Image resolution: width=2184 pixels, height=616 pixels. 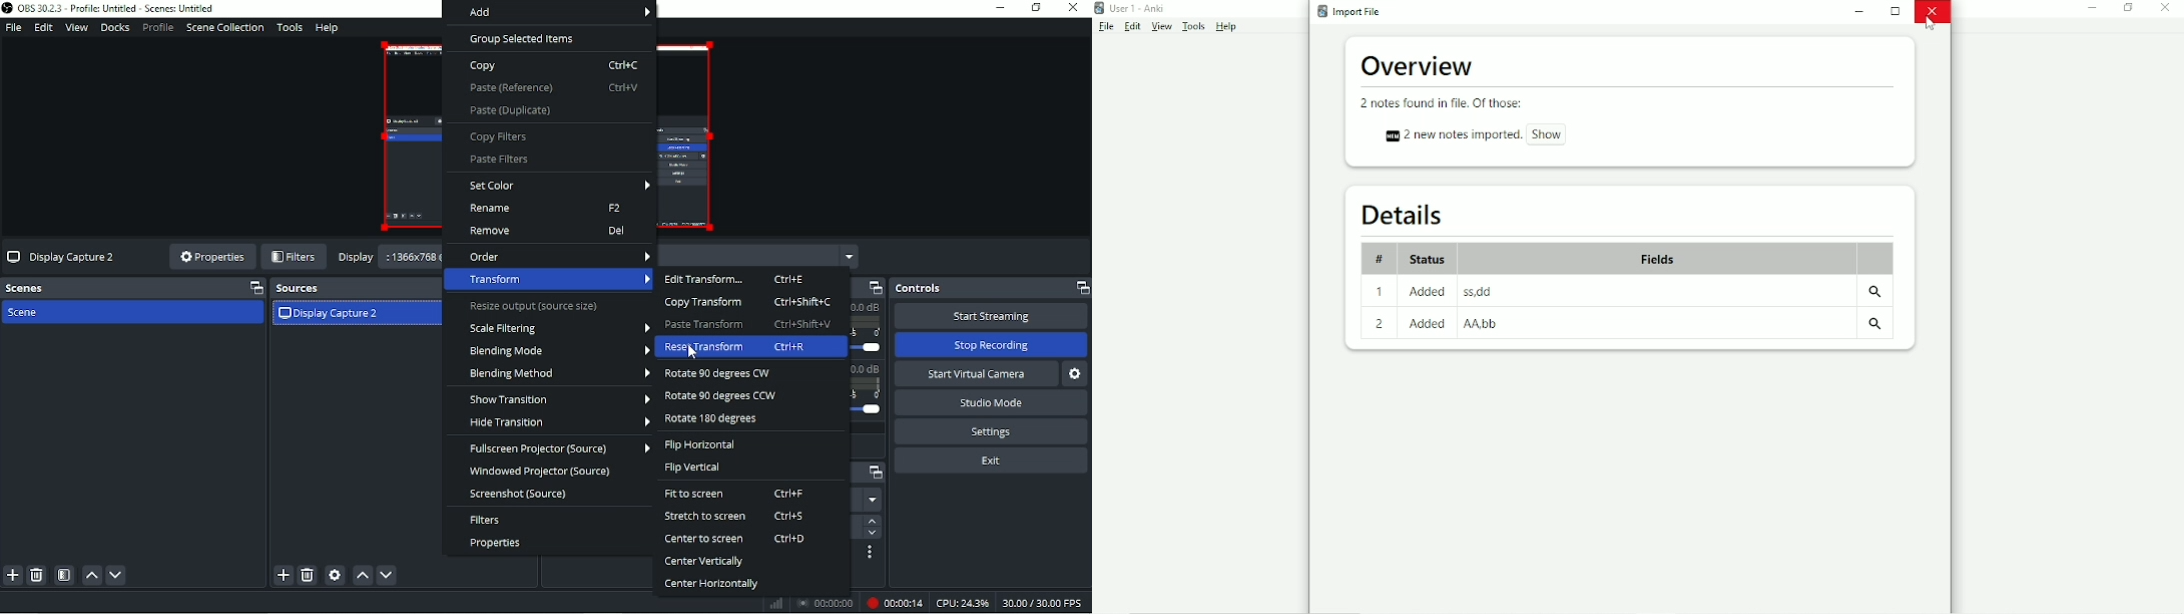 What do you see at coordinates (1484, 322) in the screenshot?
I see `AA,bb` at bounding box center [1484, 322].